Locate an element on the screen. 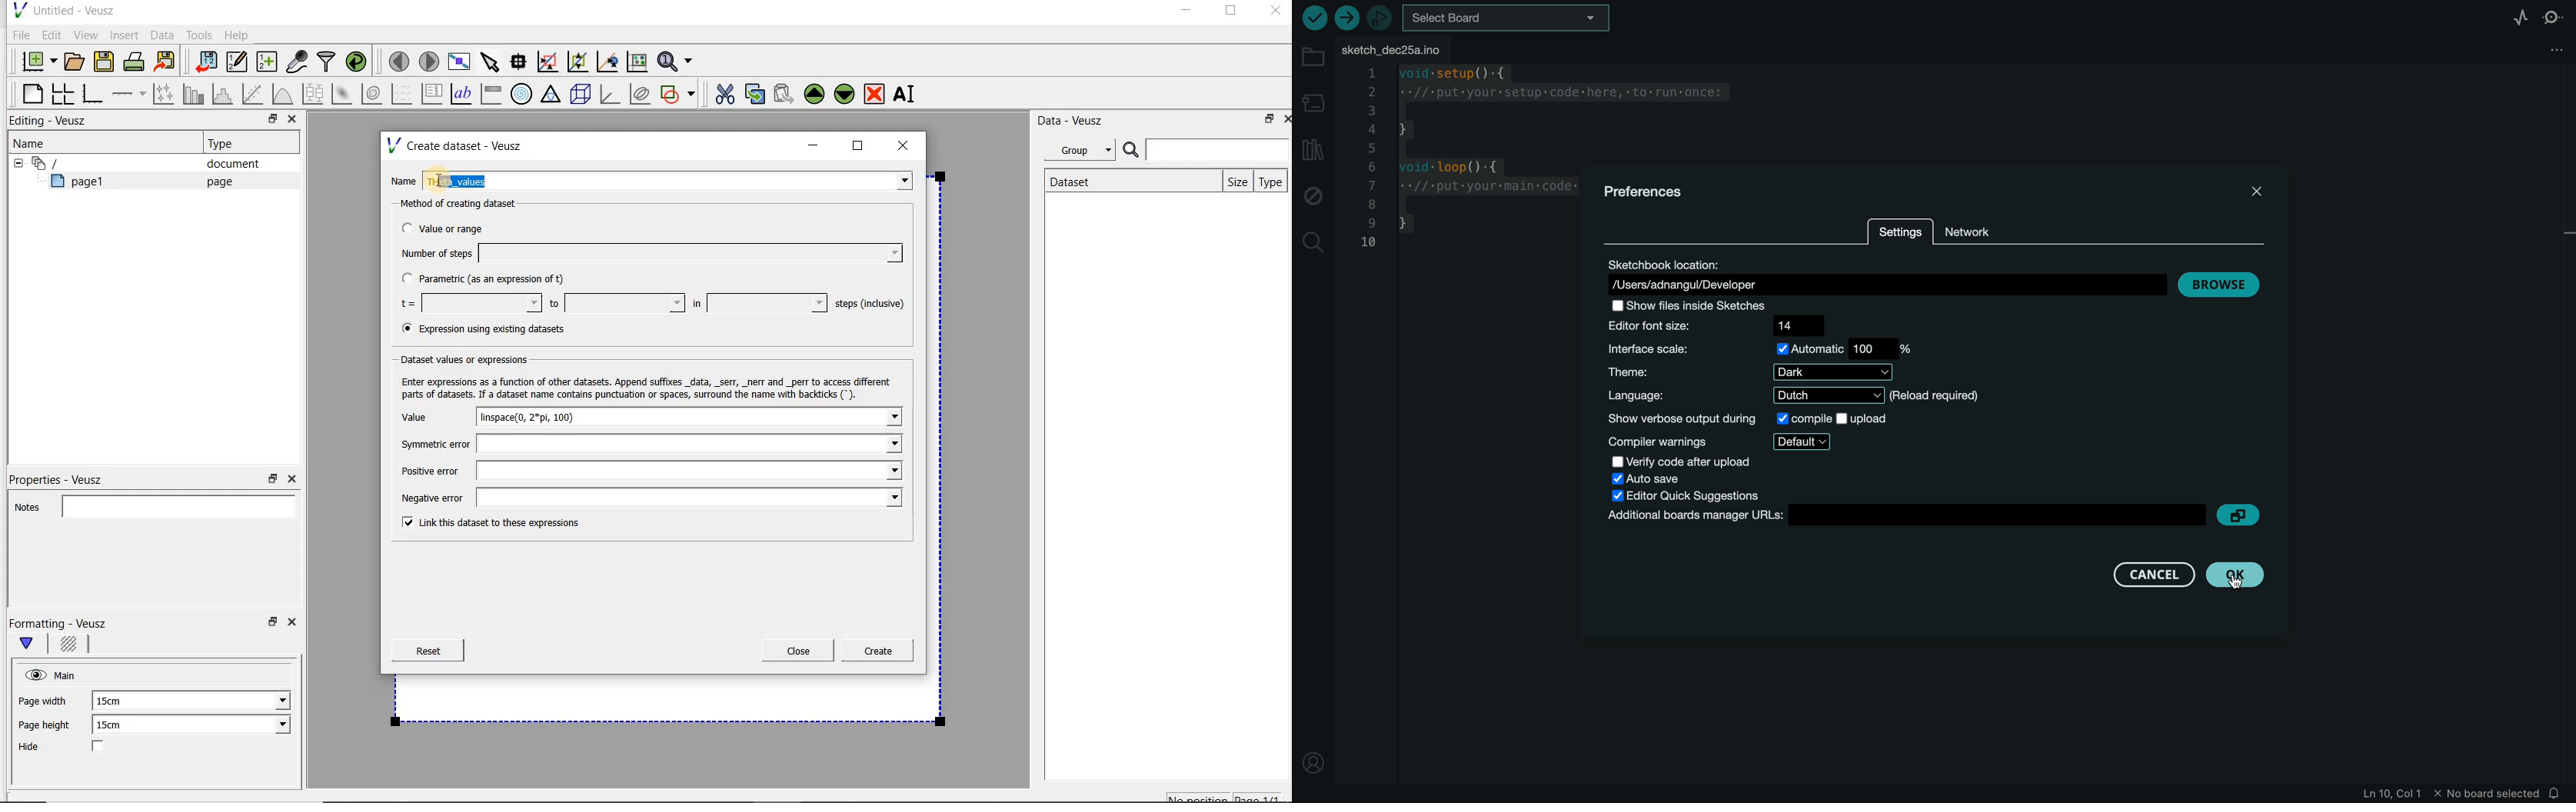 The width and height of the screenshot is (2576, 812). move to the previous page is located at coordinates (400, 59).